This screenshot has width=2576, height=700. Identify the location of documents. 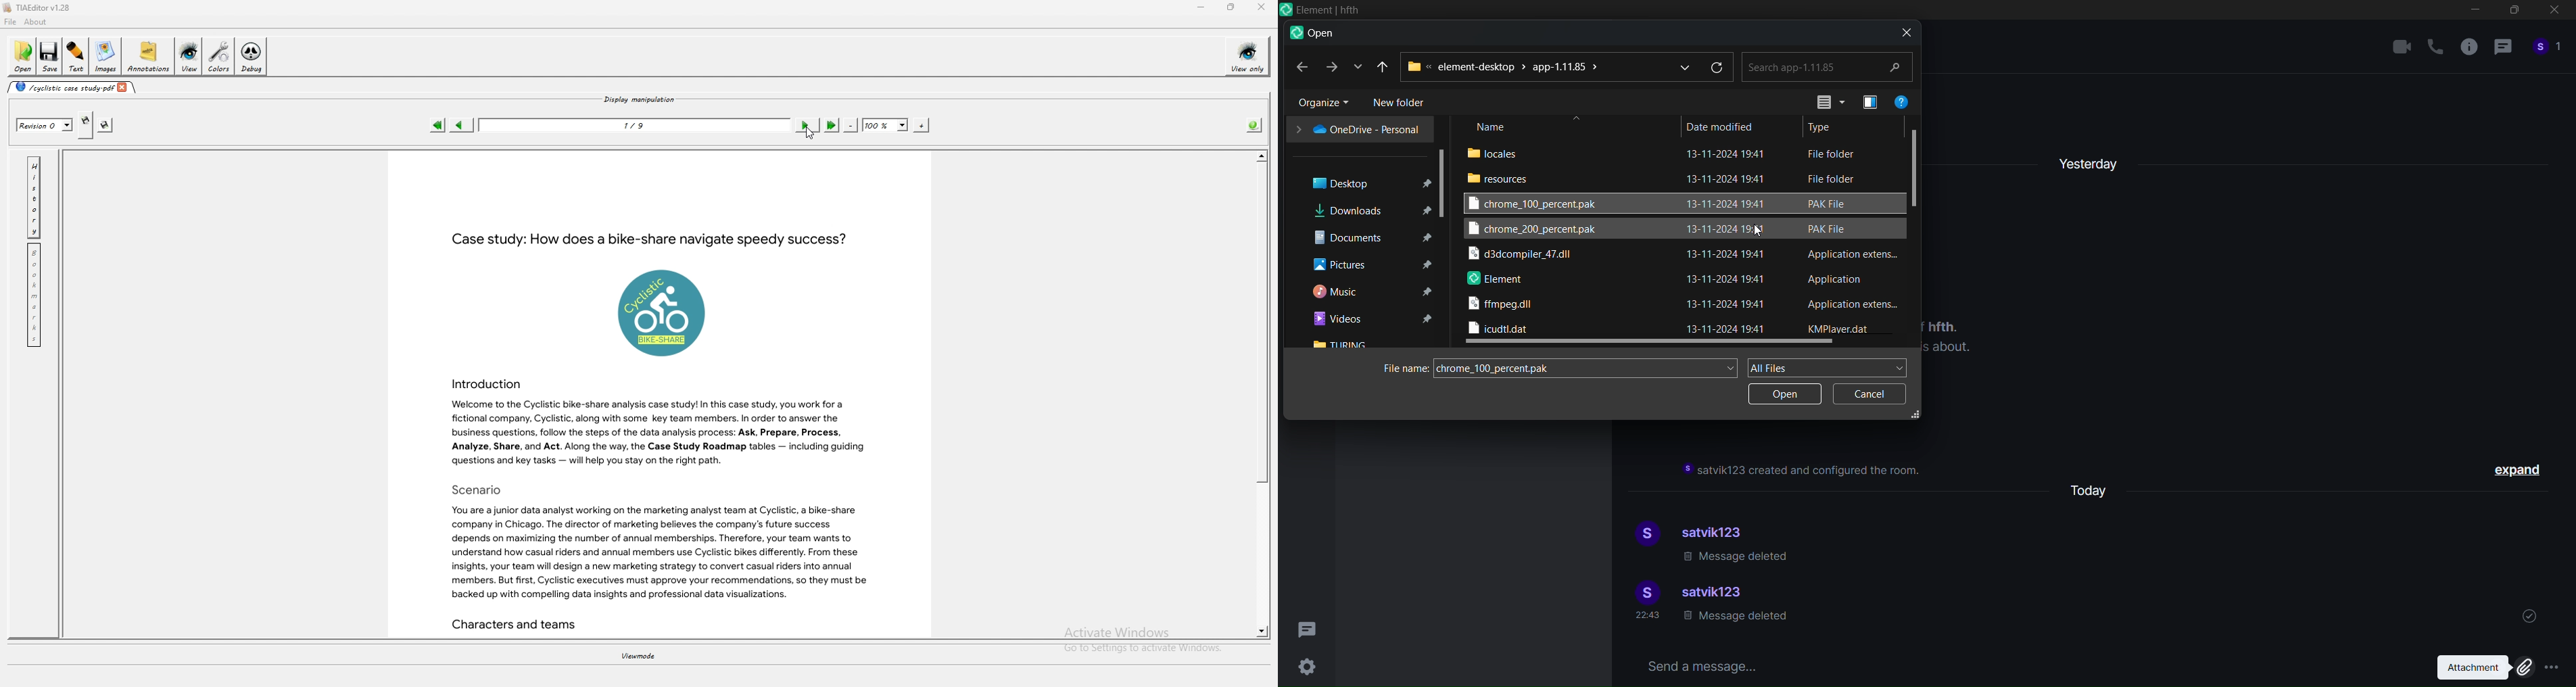
(1368, 237).